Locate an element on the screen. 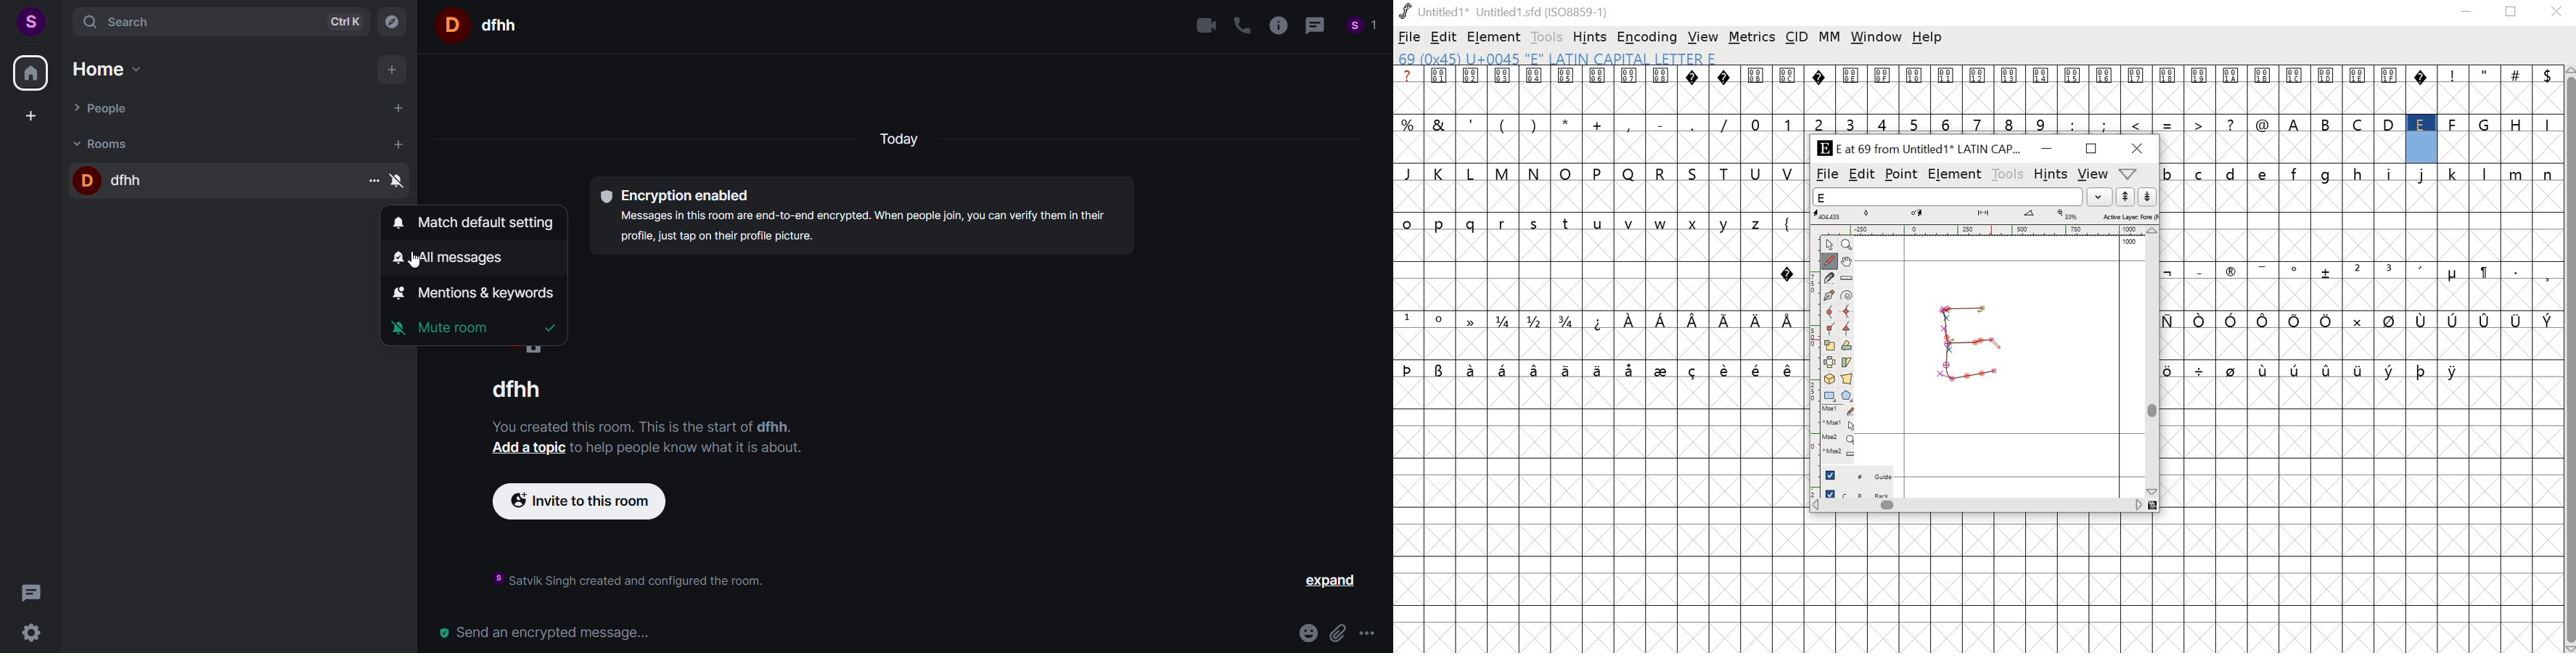 The image size is (2576, 672). special characters and symbols is located at coordinates (1976, 75).